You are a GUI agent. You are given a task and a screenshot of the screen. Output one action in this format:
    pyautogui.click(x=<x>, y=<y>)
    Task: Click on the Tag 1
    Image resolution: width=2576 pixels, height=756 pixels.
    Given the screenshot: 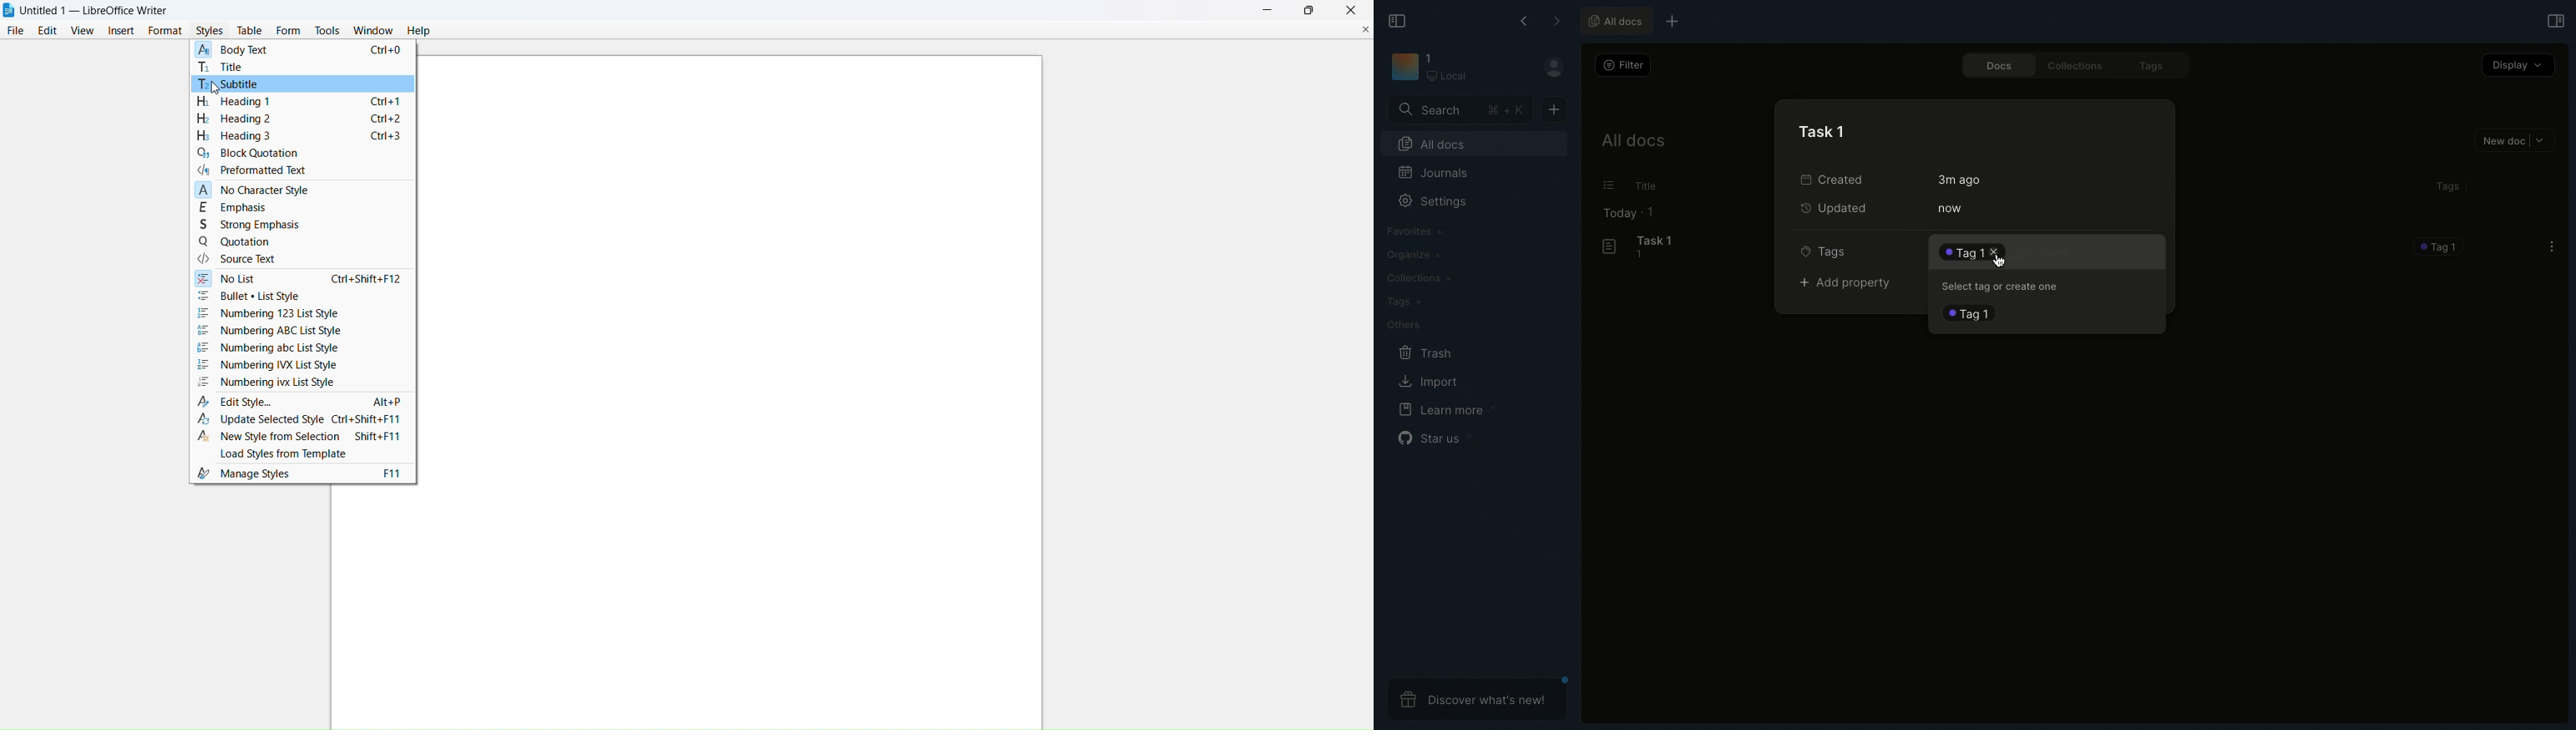 What is the action you would take?
    pyautogui.click(x=2441, y=247)
    